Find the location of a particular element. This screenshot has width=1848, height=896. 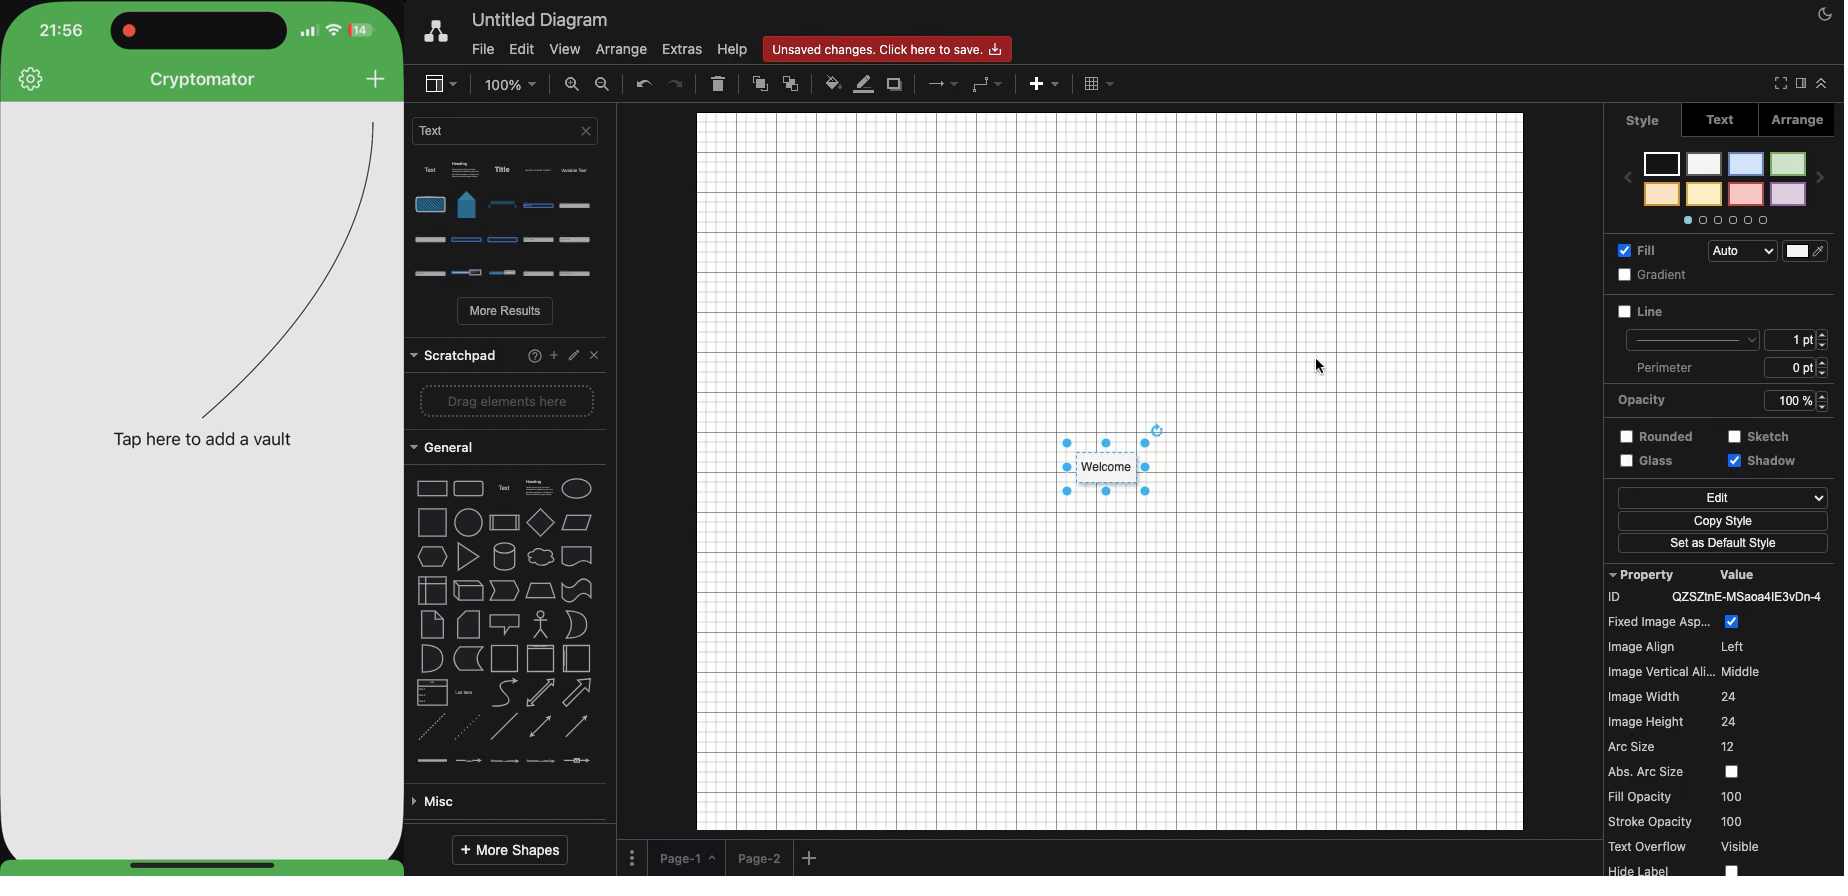

settings is located at coordinates (31, 79).